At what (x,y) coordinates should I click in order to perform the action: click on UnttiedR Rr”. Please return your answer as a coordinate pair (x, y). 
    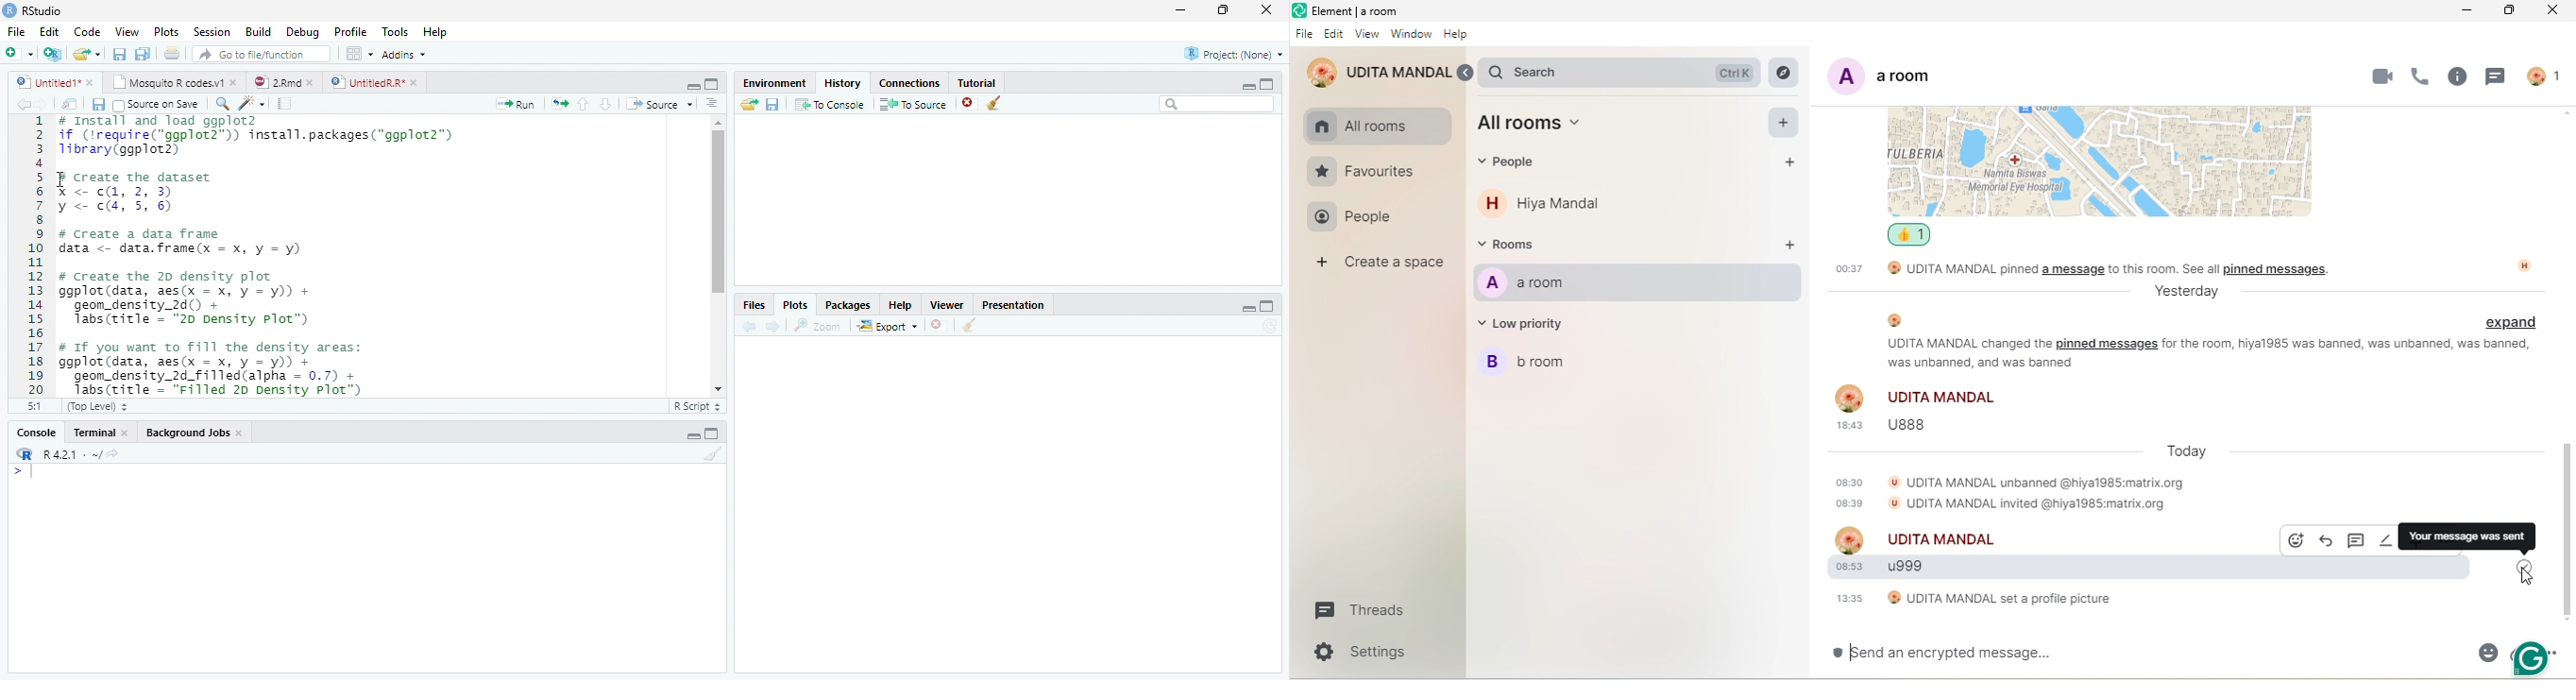
    Looking at the image, I should click on (365, 81).